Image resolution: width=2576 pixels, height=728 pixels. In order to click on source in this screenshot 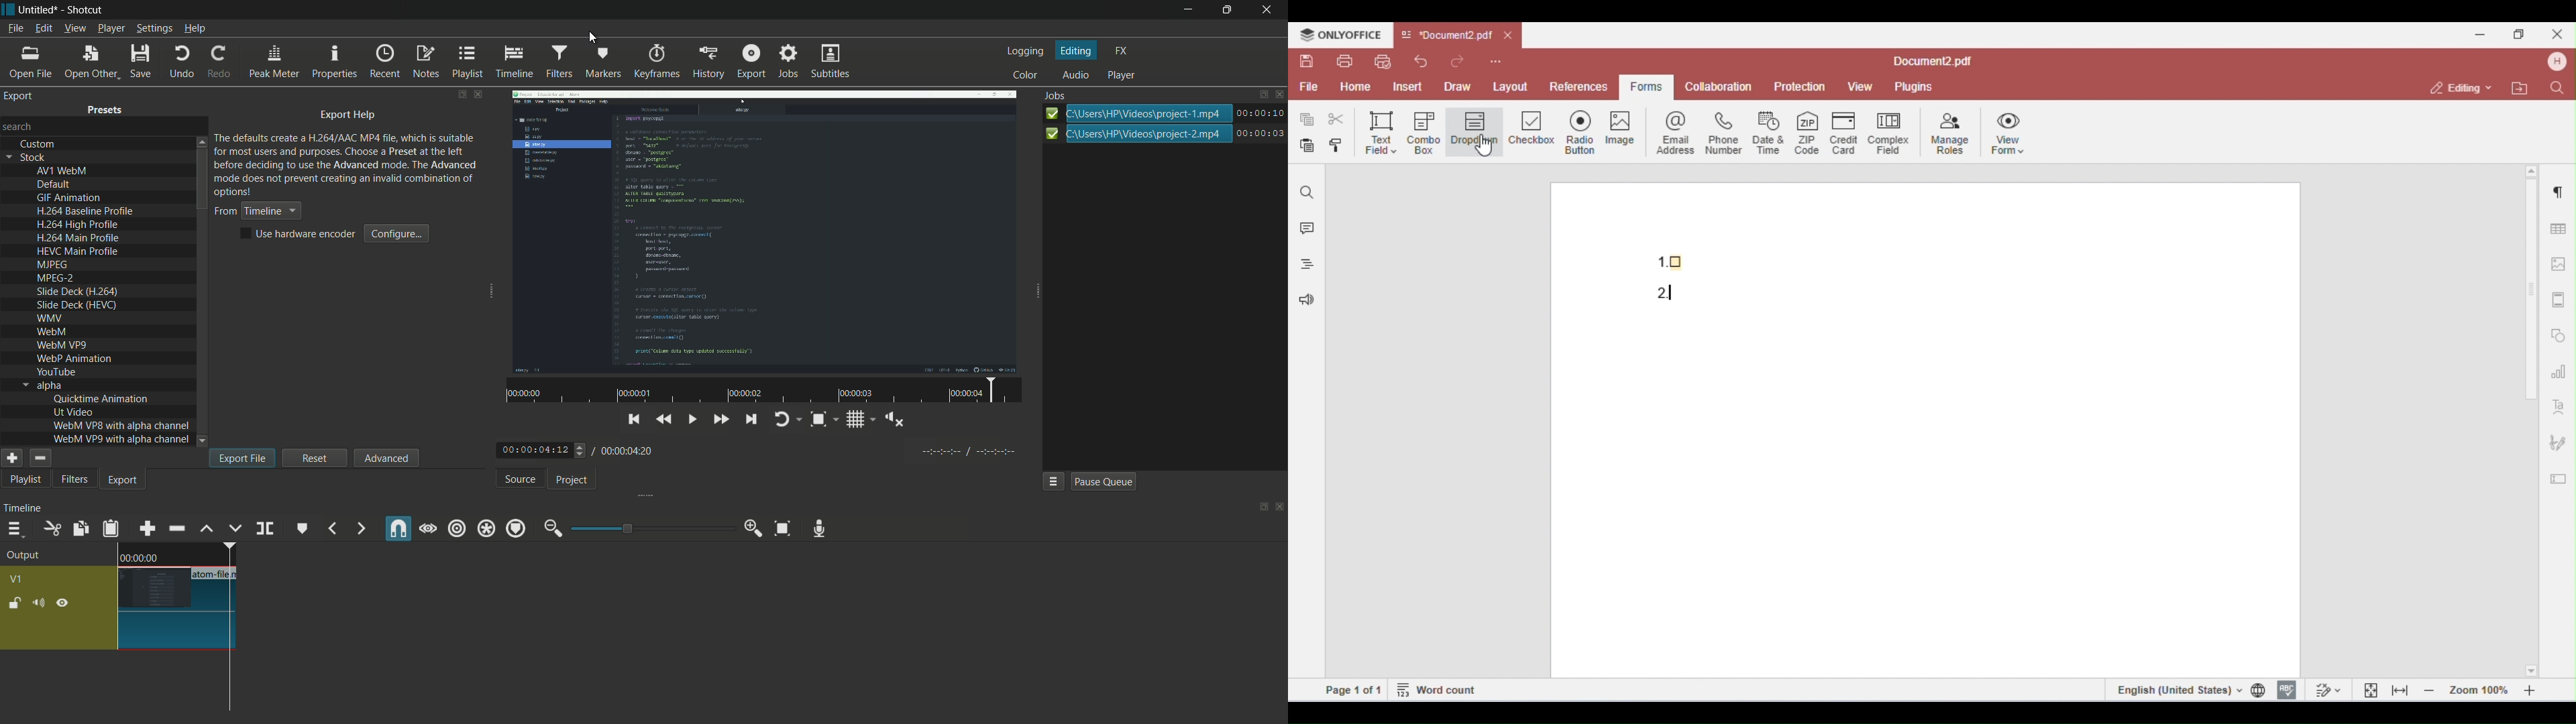, I will do `click(520, 480)`.